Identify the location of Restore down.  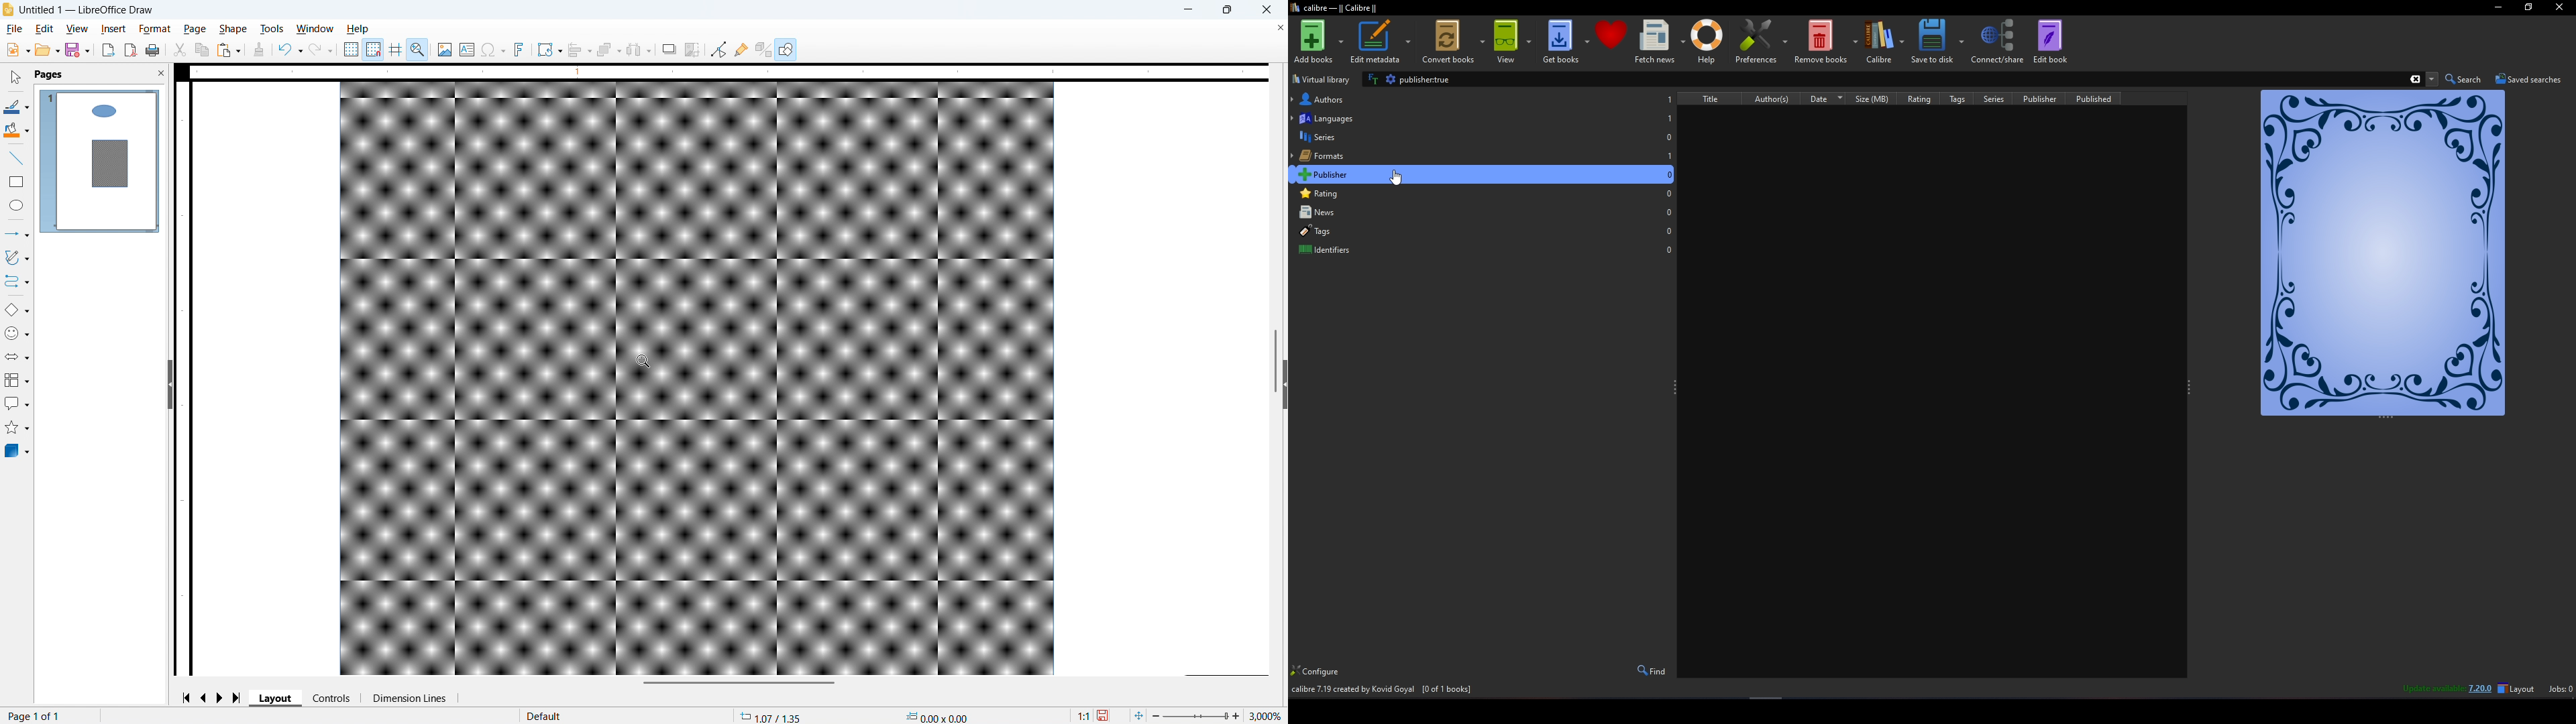
(2529, 7).